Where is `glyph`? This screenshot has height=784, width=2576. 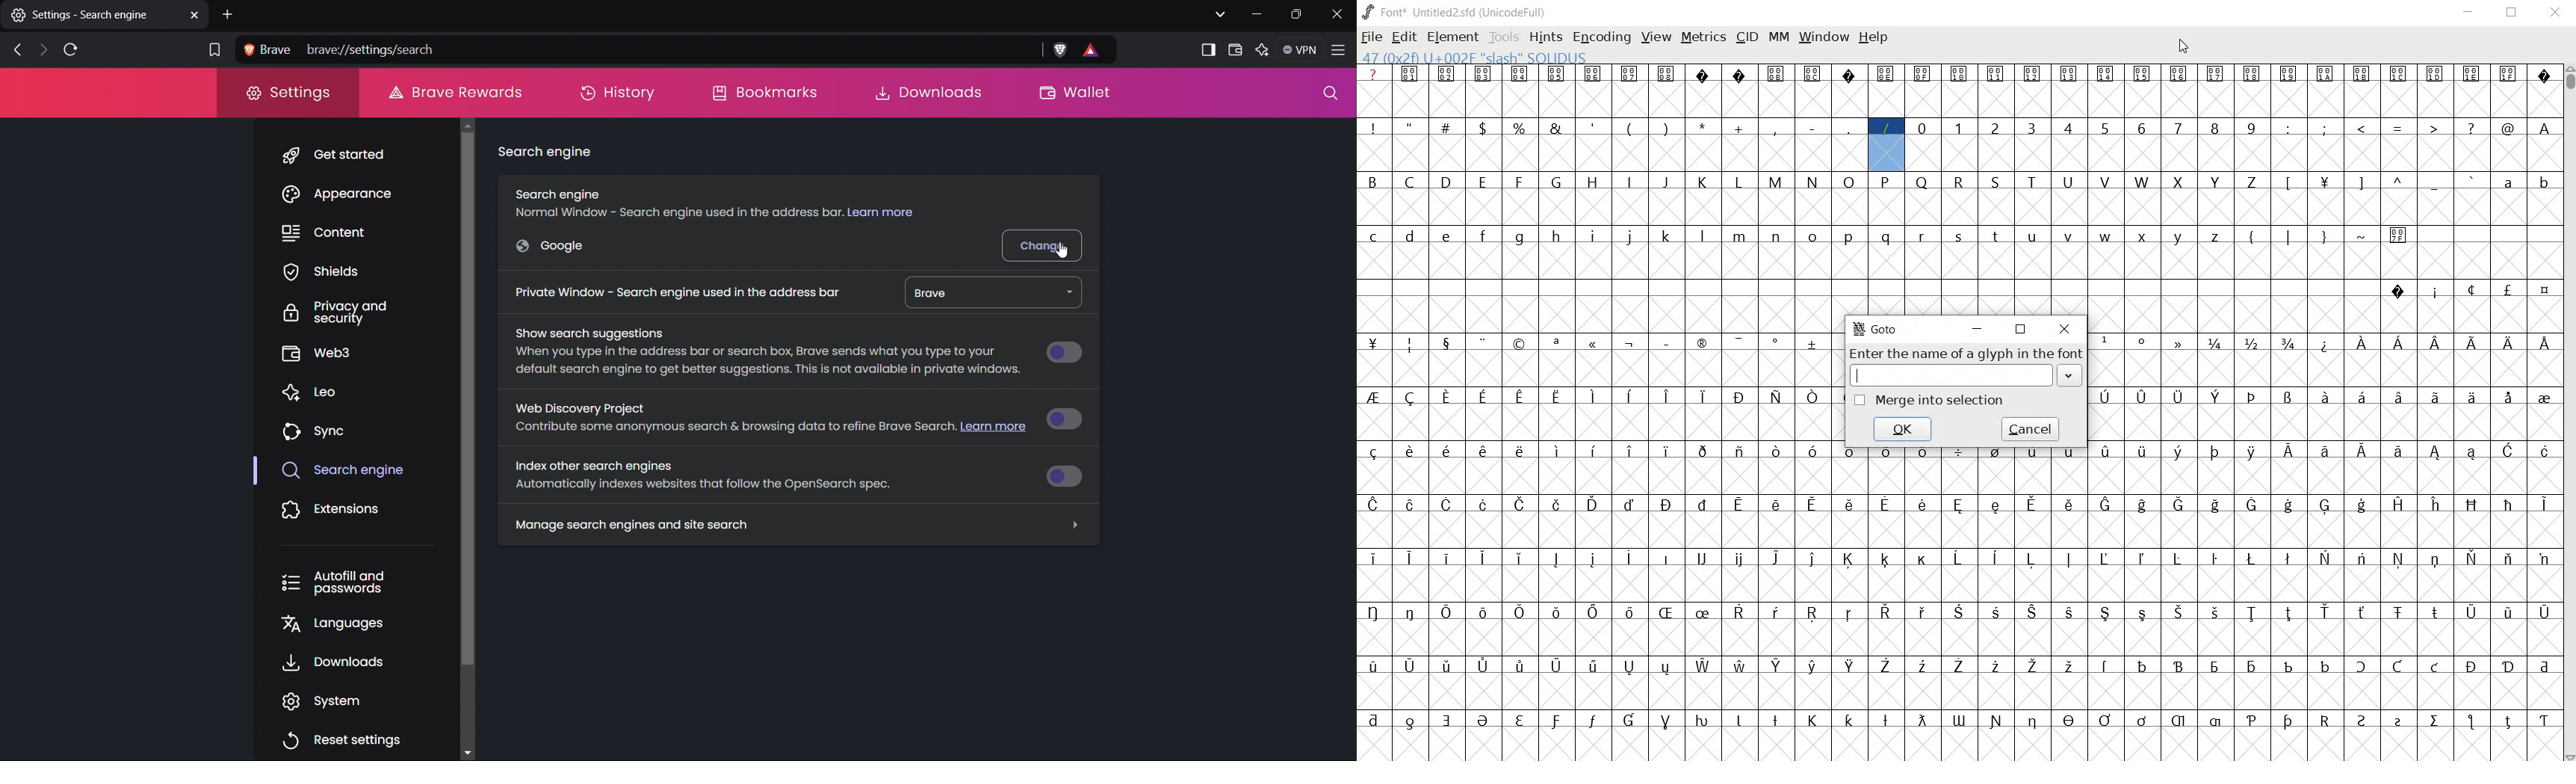 glyph is located at coordinates (1776, 237).